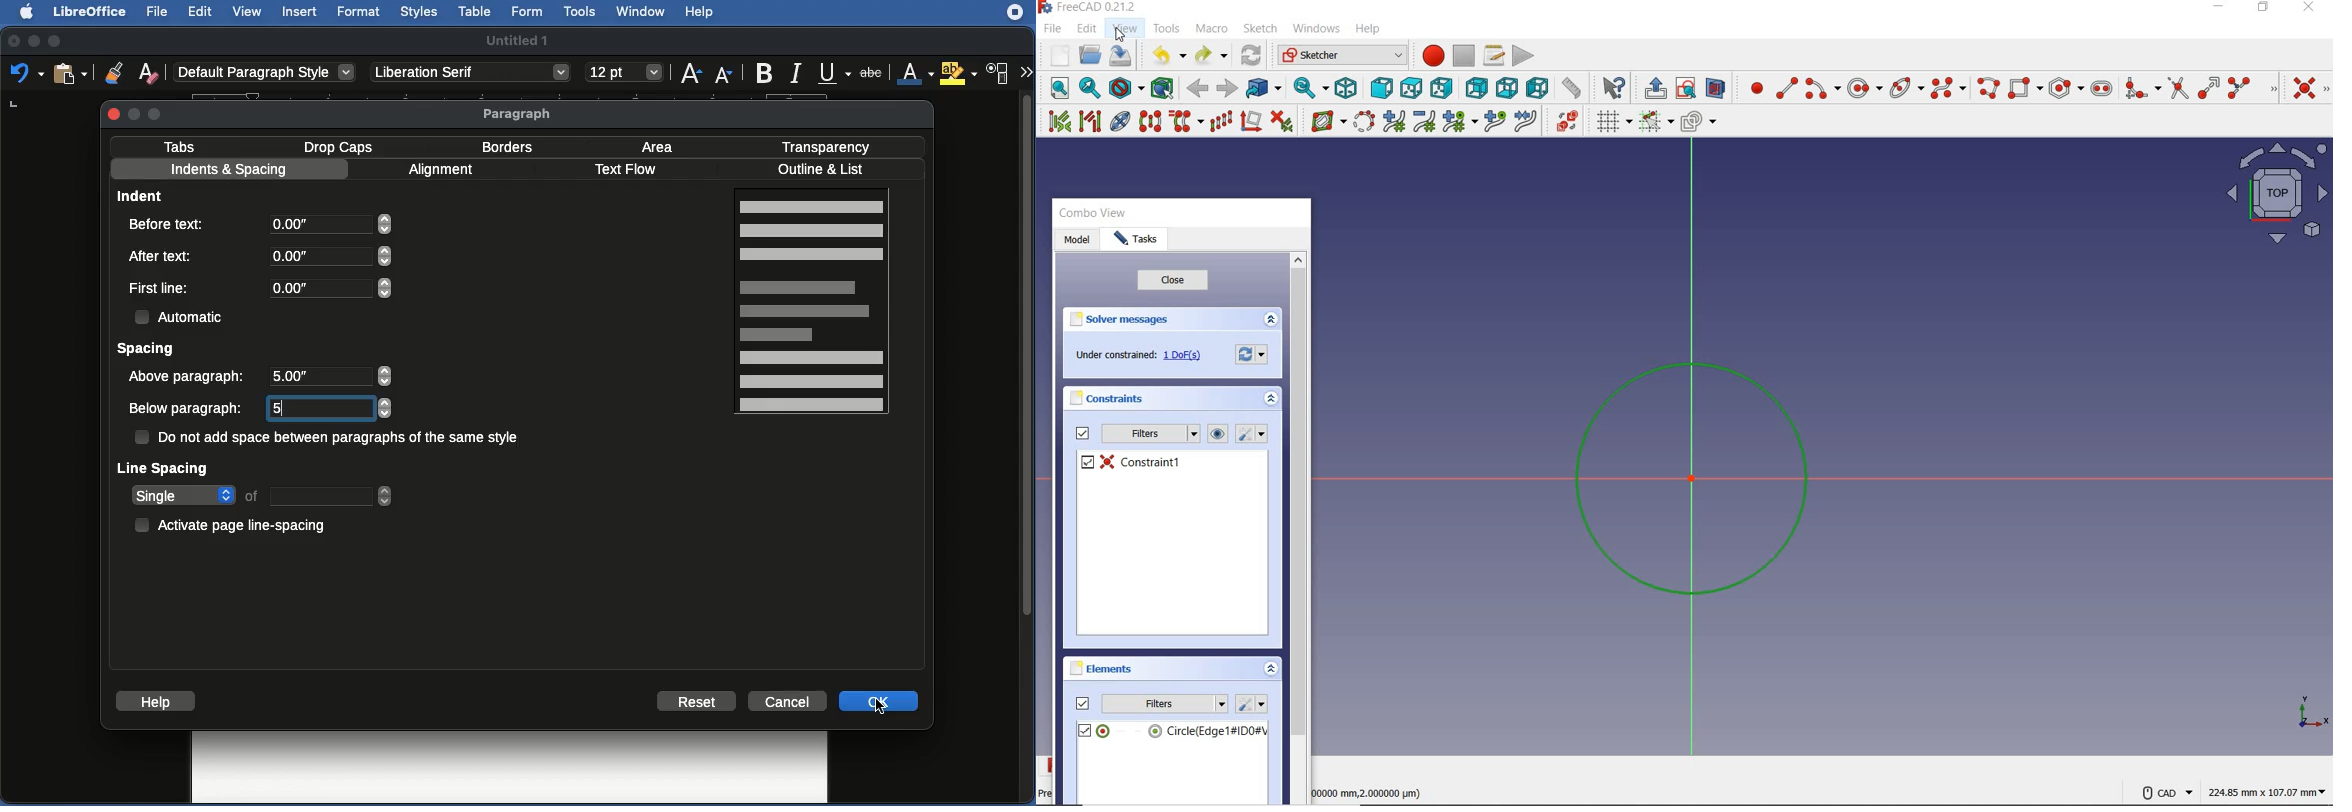 This screenshot has height=812, width=2352. What do you see at coordinates (1096, 215) in the screenshot?
I see `combo view` at bounding box center [1096, 215].